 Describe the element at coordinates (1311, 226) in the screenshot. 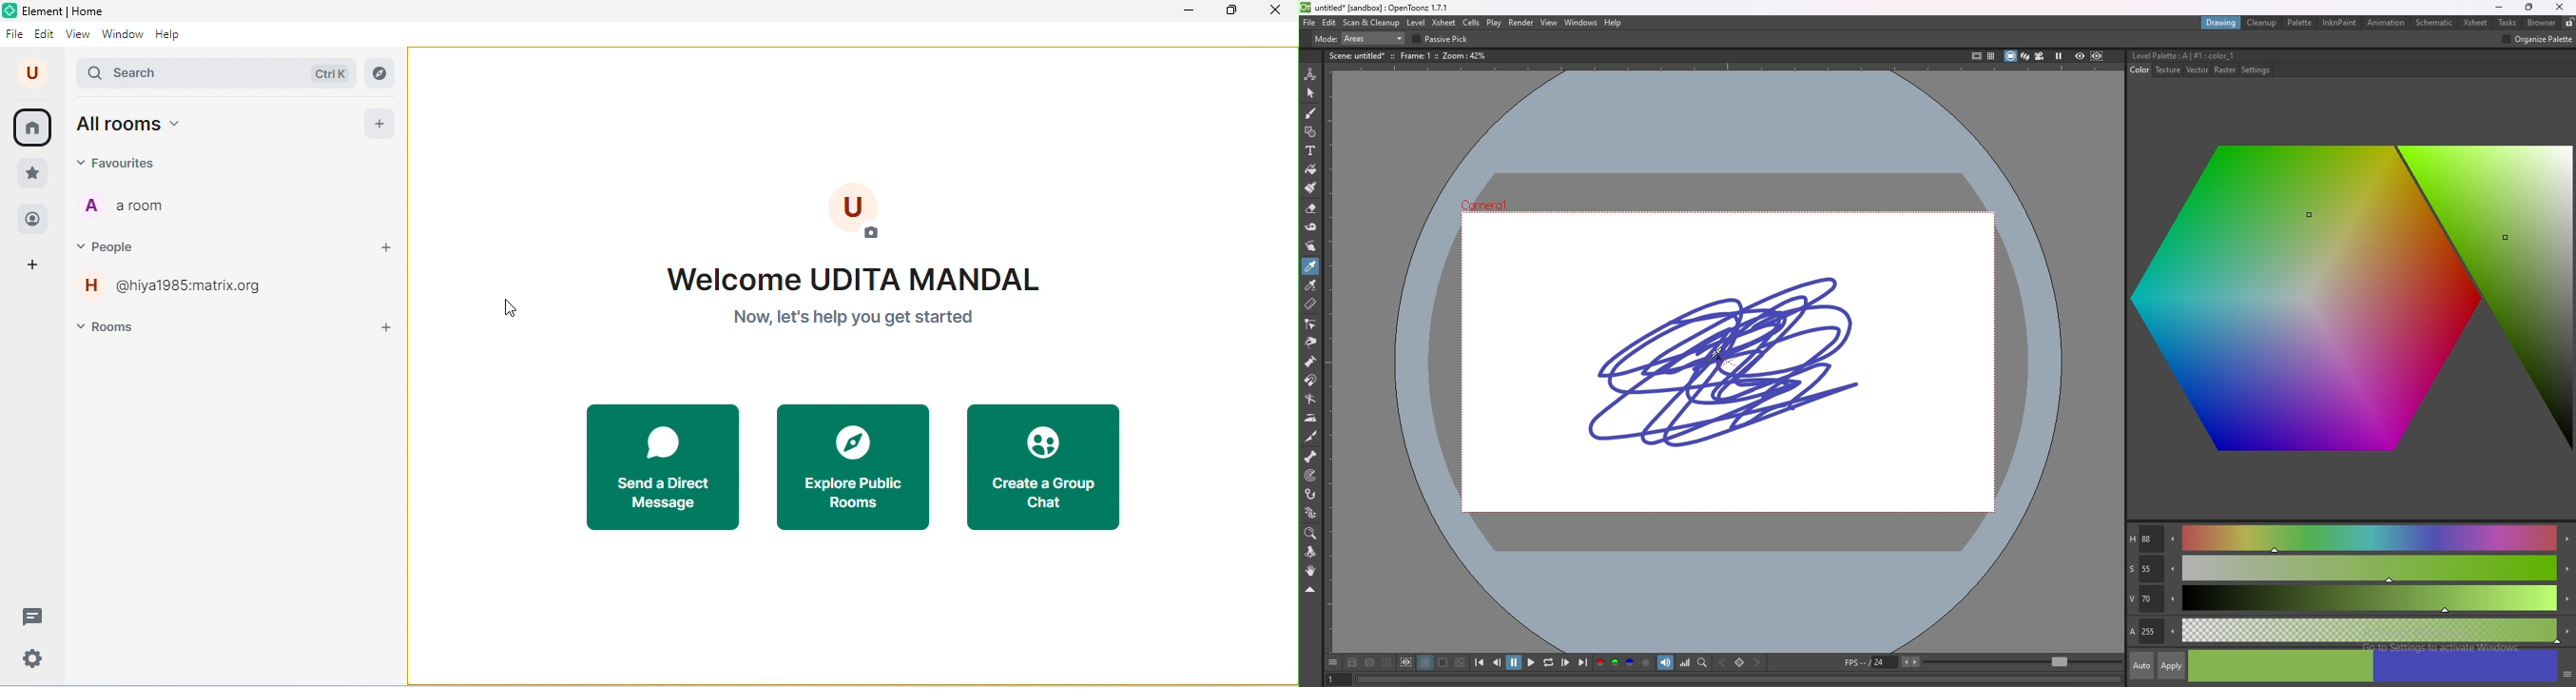

I see `tape tool` at that location.